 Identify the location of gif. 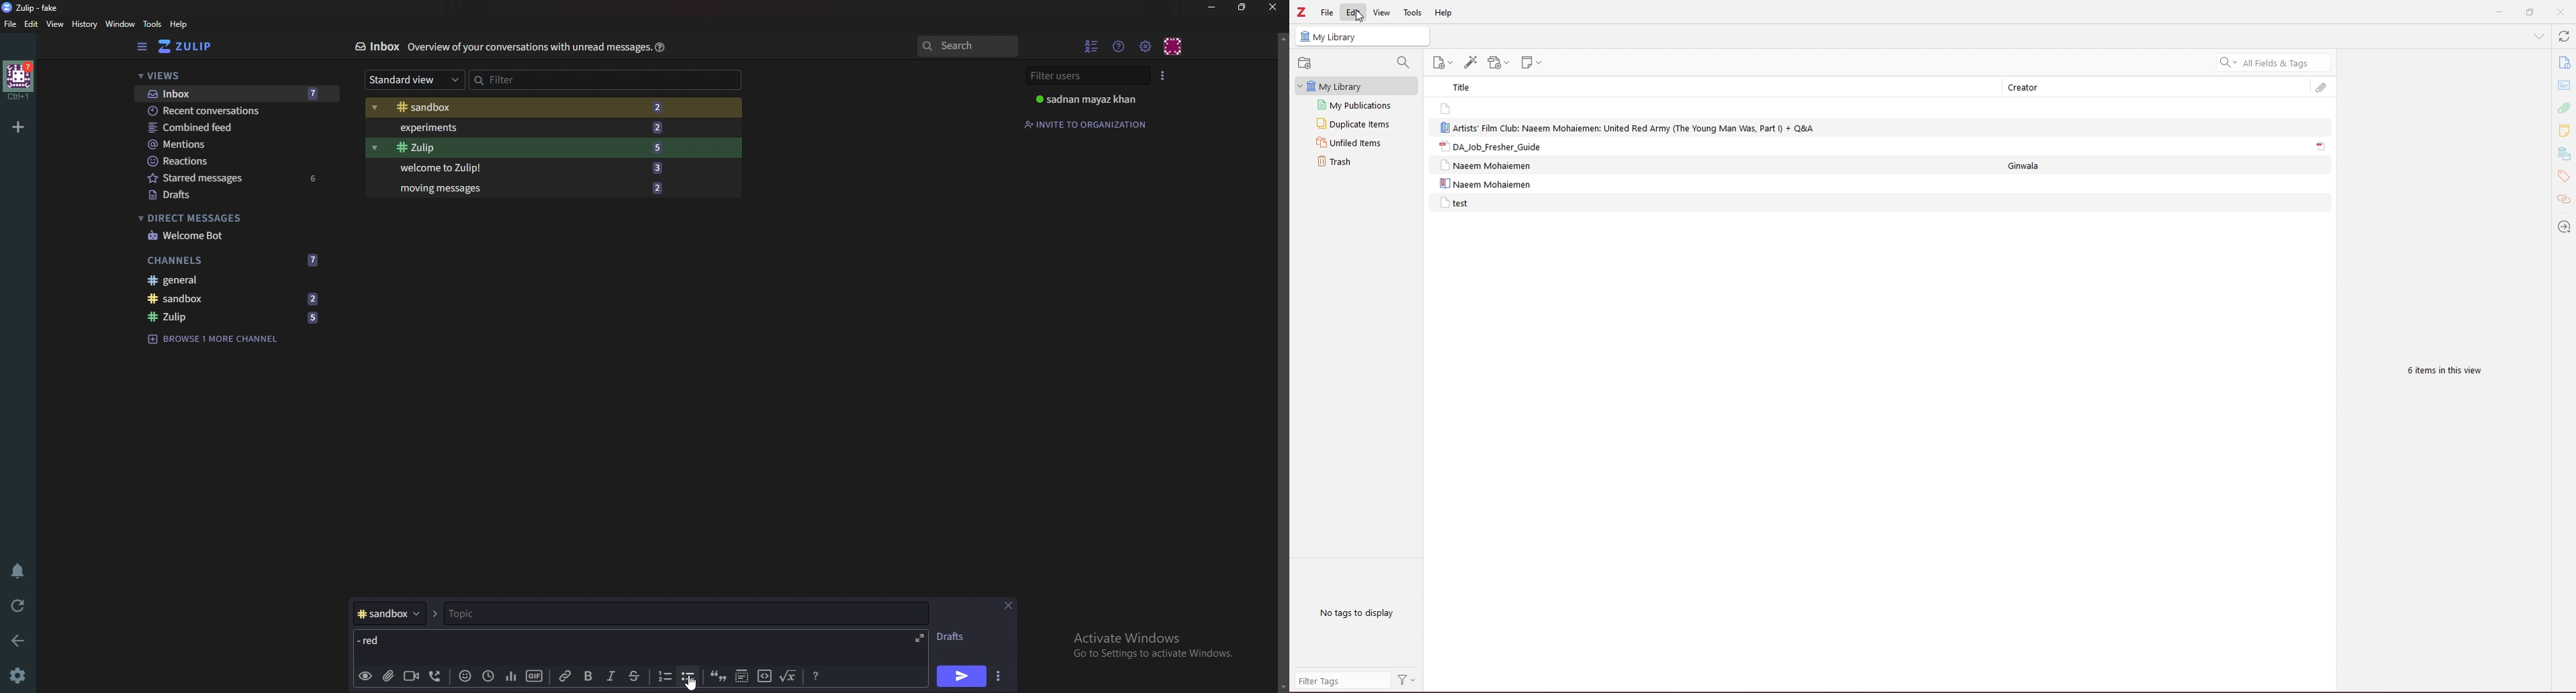
(535, 676).